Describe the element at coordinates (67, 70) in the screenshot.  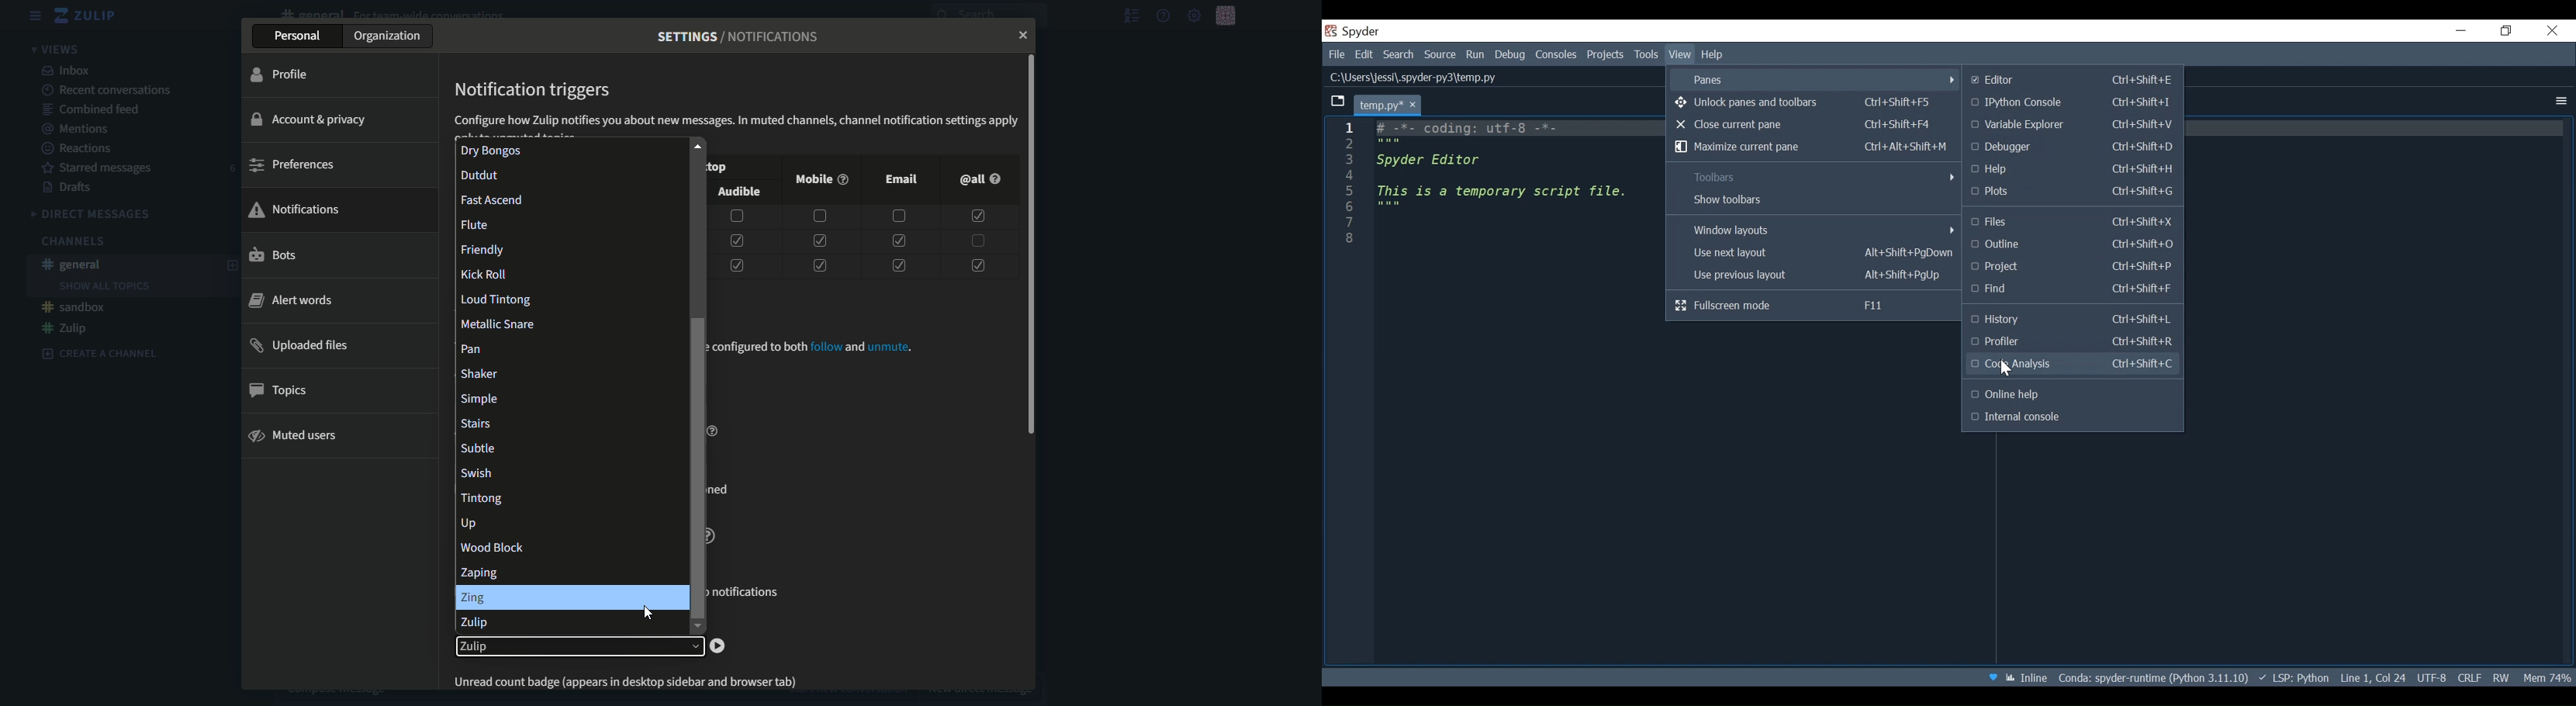
I see `inbox` at that location.